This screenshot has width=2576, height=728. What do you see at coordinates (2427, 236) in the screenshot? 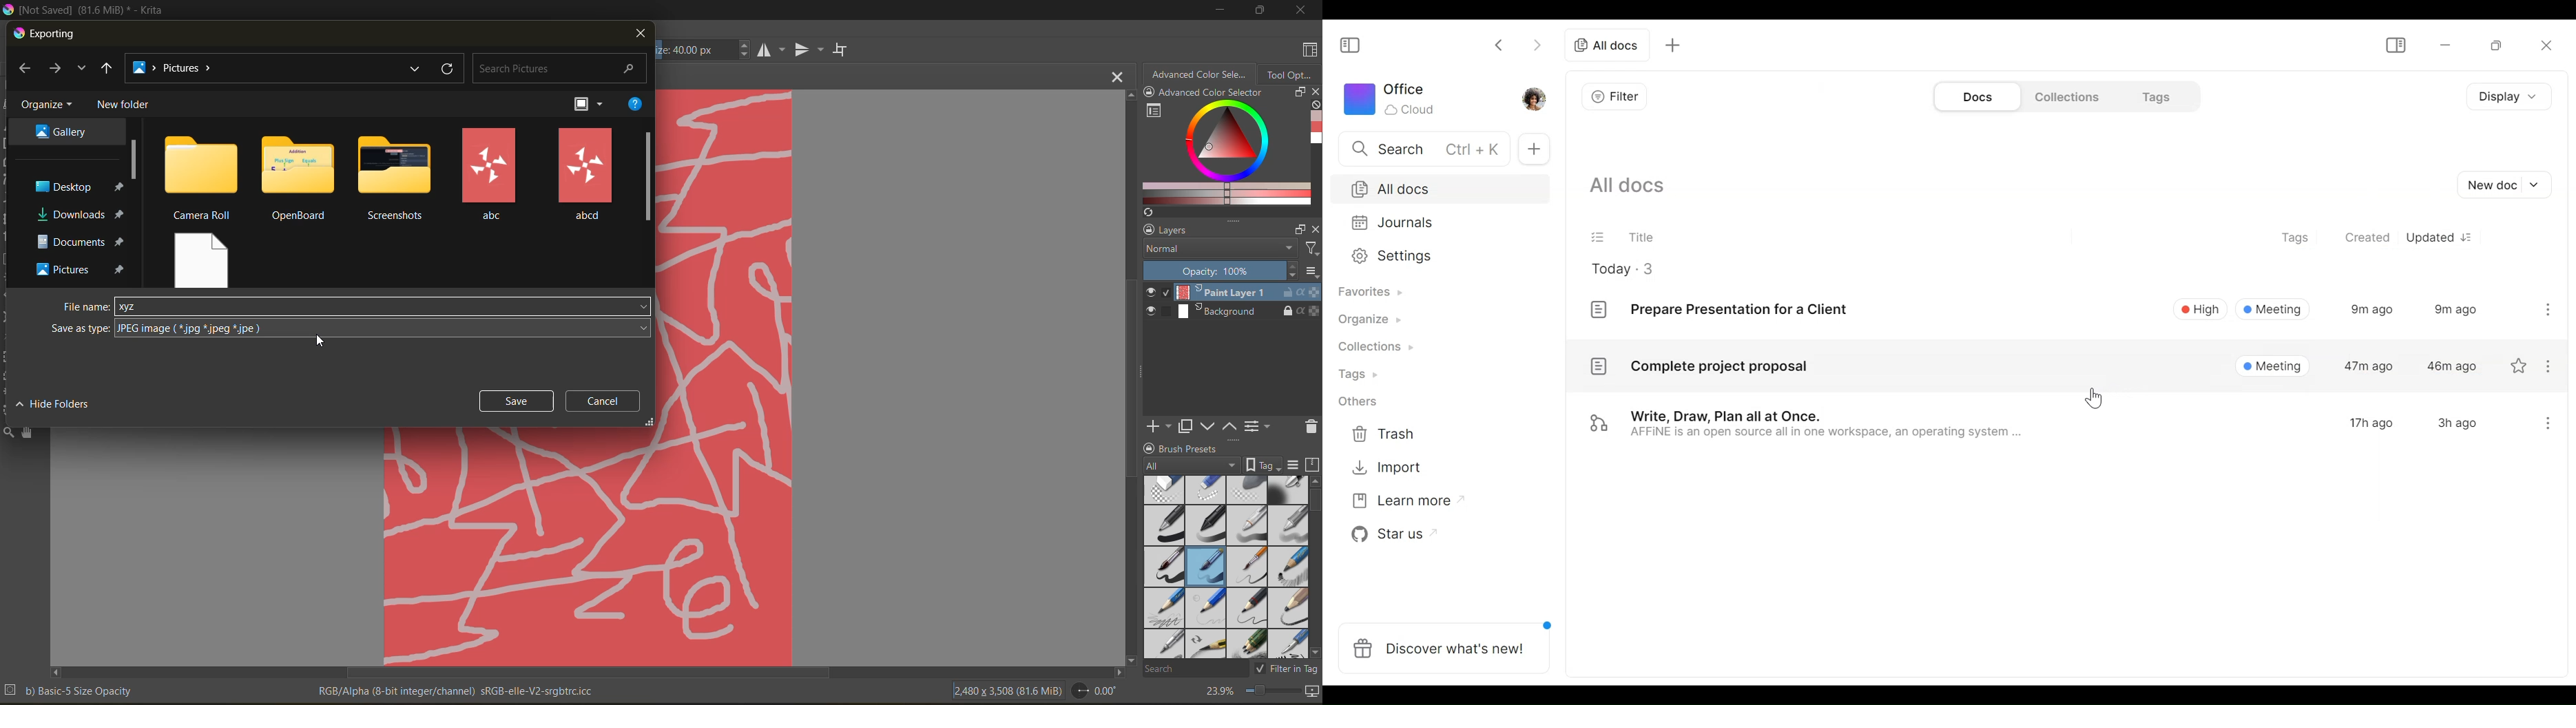
I see `Updated` at bounding box center [2427, 236].